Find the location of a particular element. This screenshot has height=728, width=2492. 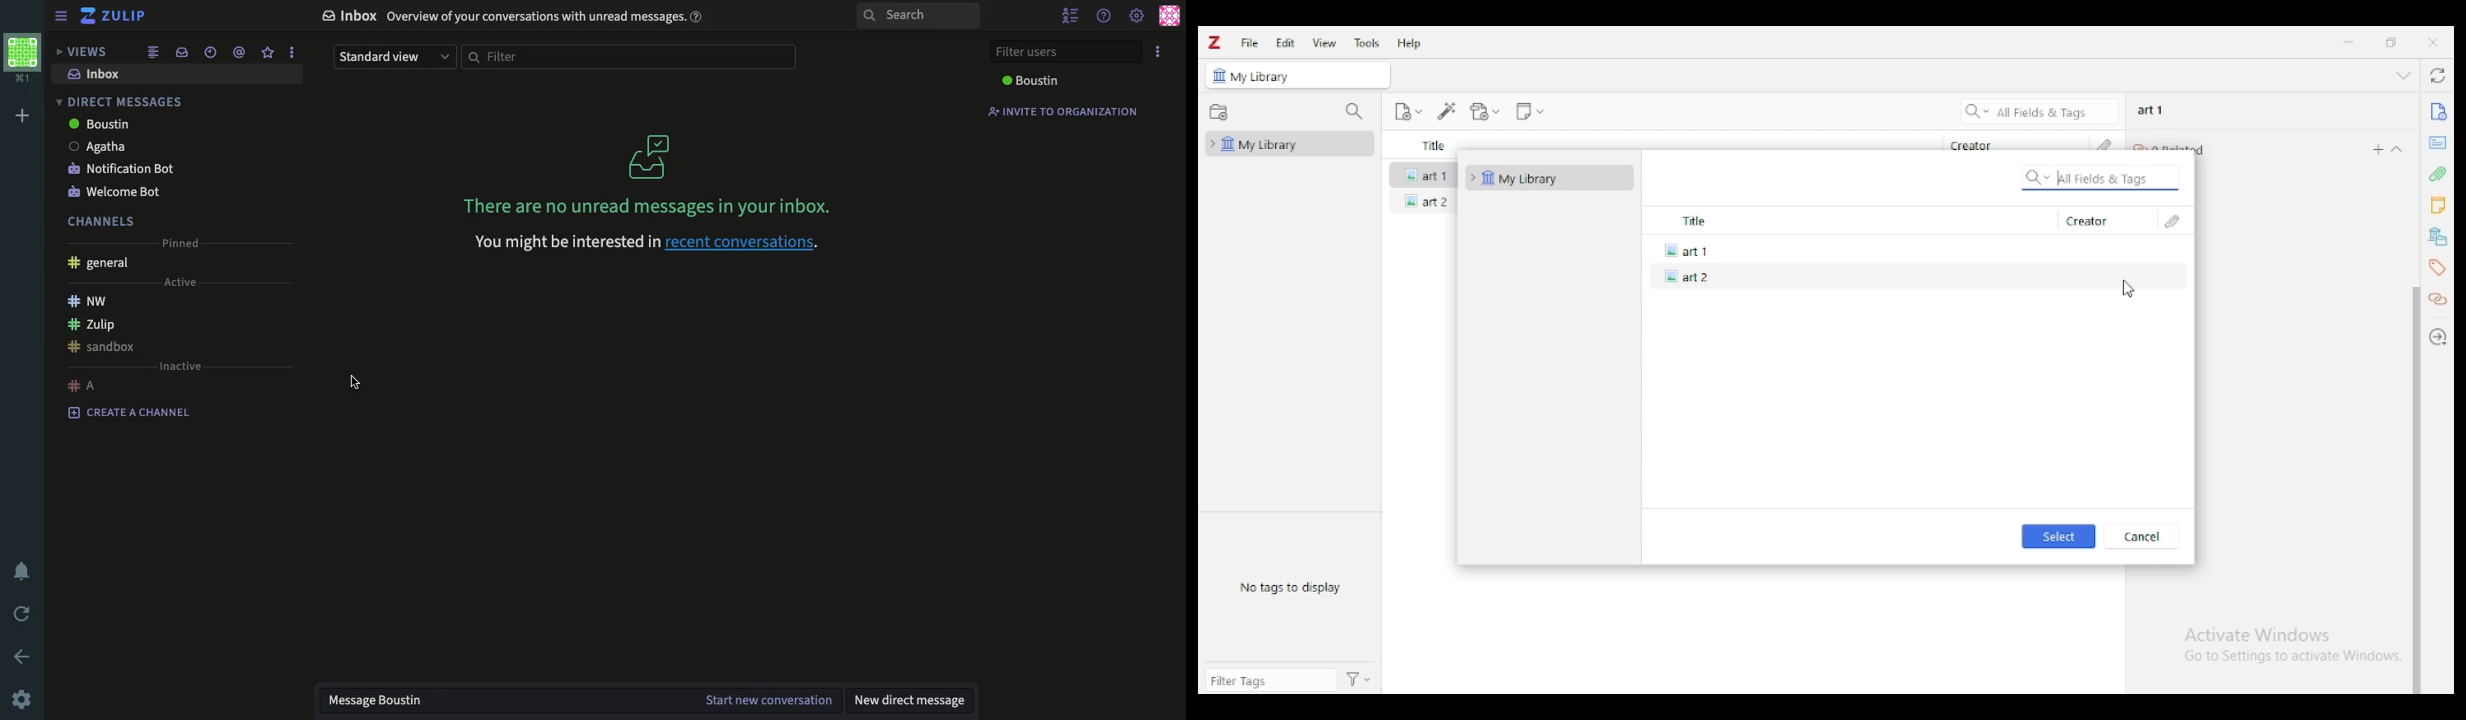

Cursor is located at coordinates (354, 386).